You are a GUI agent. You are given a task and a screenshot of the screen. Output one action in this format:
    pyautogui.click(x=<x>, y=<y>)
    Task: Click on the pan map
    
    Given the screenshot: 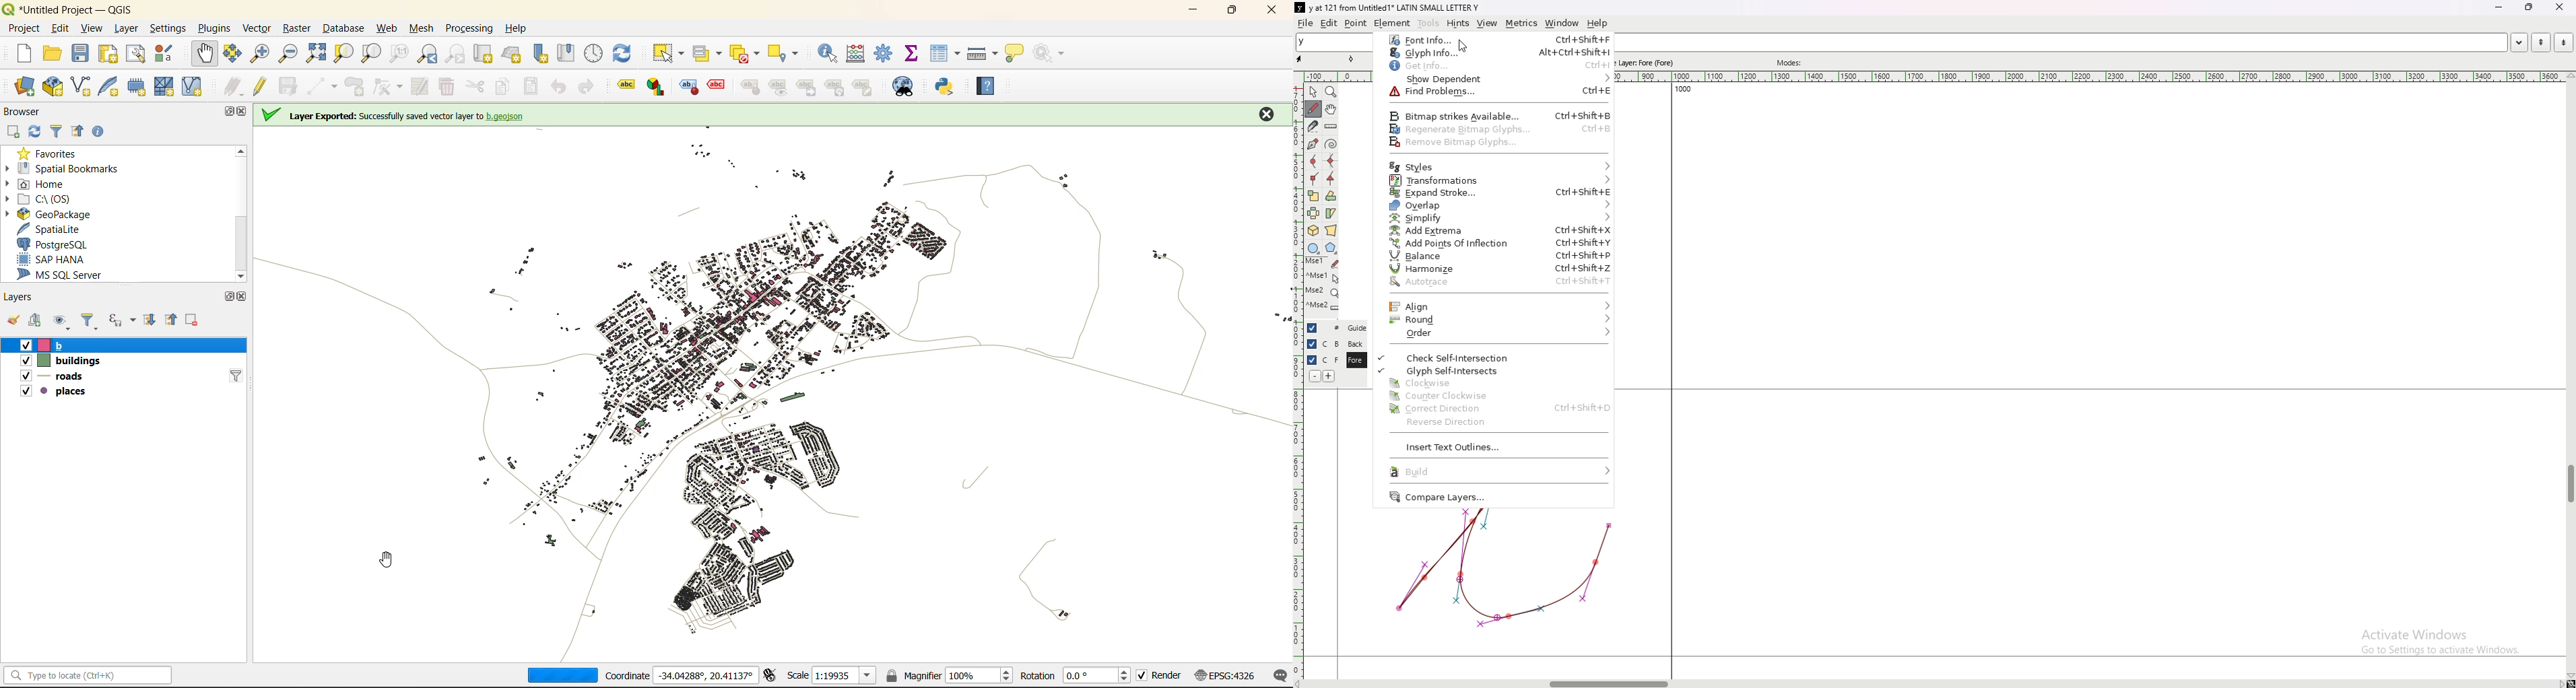 What is the action you would take?
    pyautogui.click(x=205, y=55)
    